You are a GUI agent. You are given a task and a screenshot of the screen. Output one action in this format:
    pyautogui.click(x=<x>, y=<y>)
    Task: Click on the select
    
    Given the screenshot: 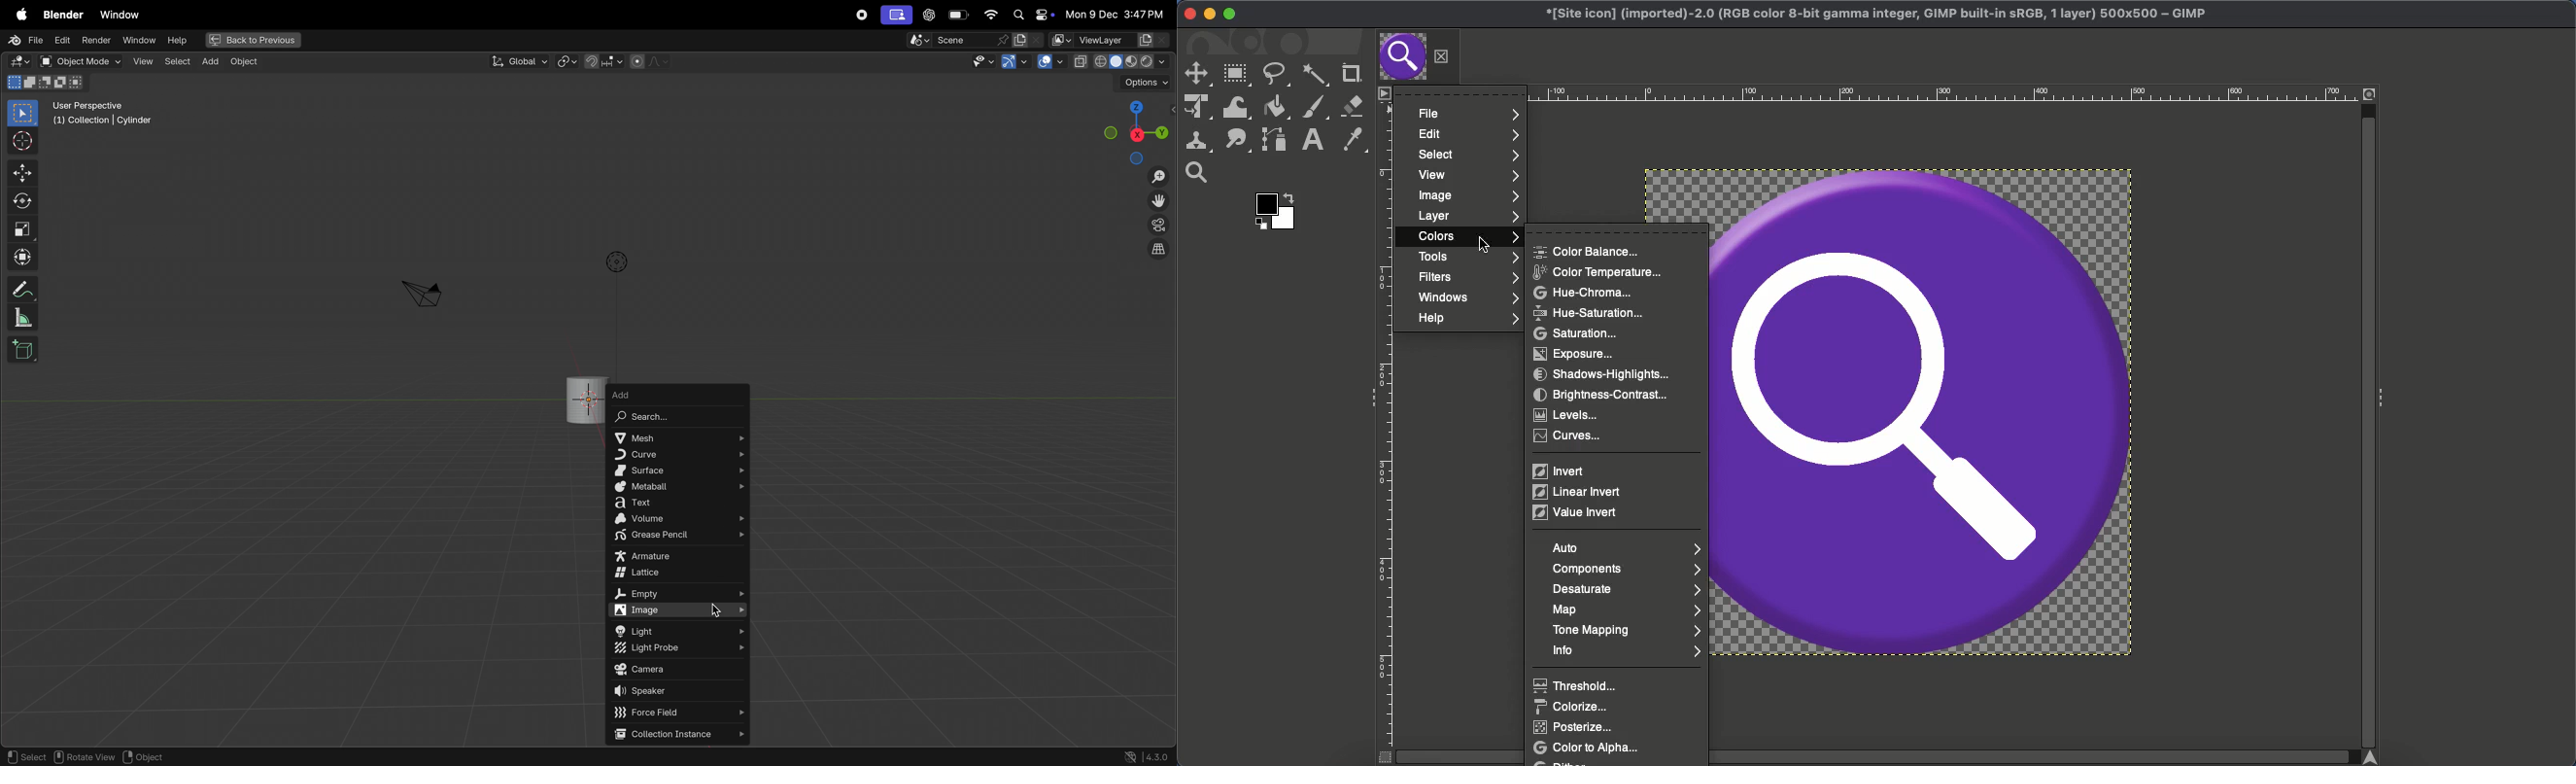 What is the action you would take?
    pyautogui.click(x=177, y=62)
    